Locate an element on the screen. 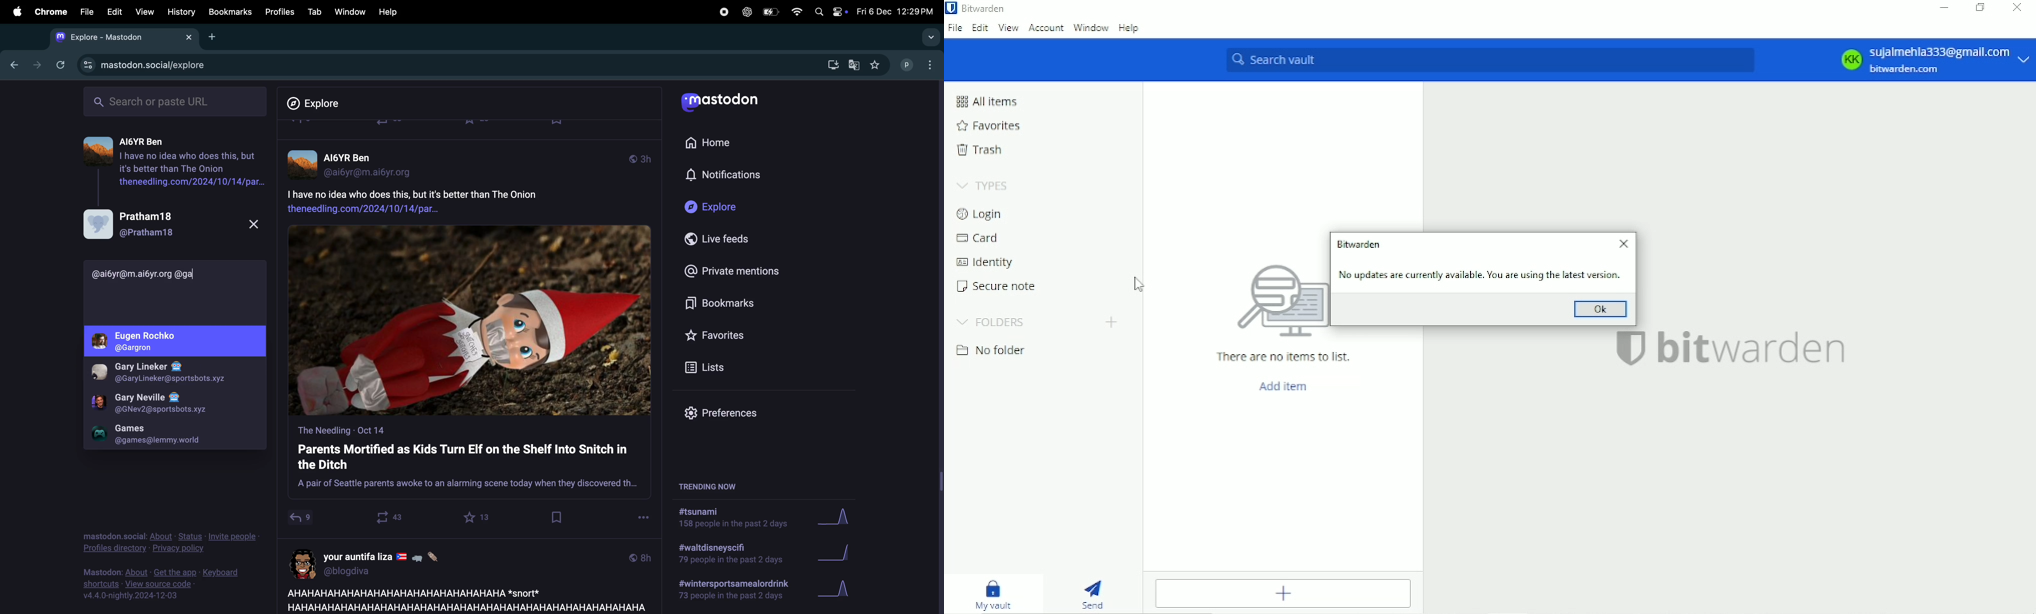 The image size is (2044, 616). view source code is located at coordinates (168, 584).